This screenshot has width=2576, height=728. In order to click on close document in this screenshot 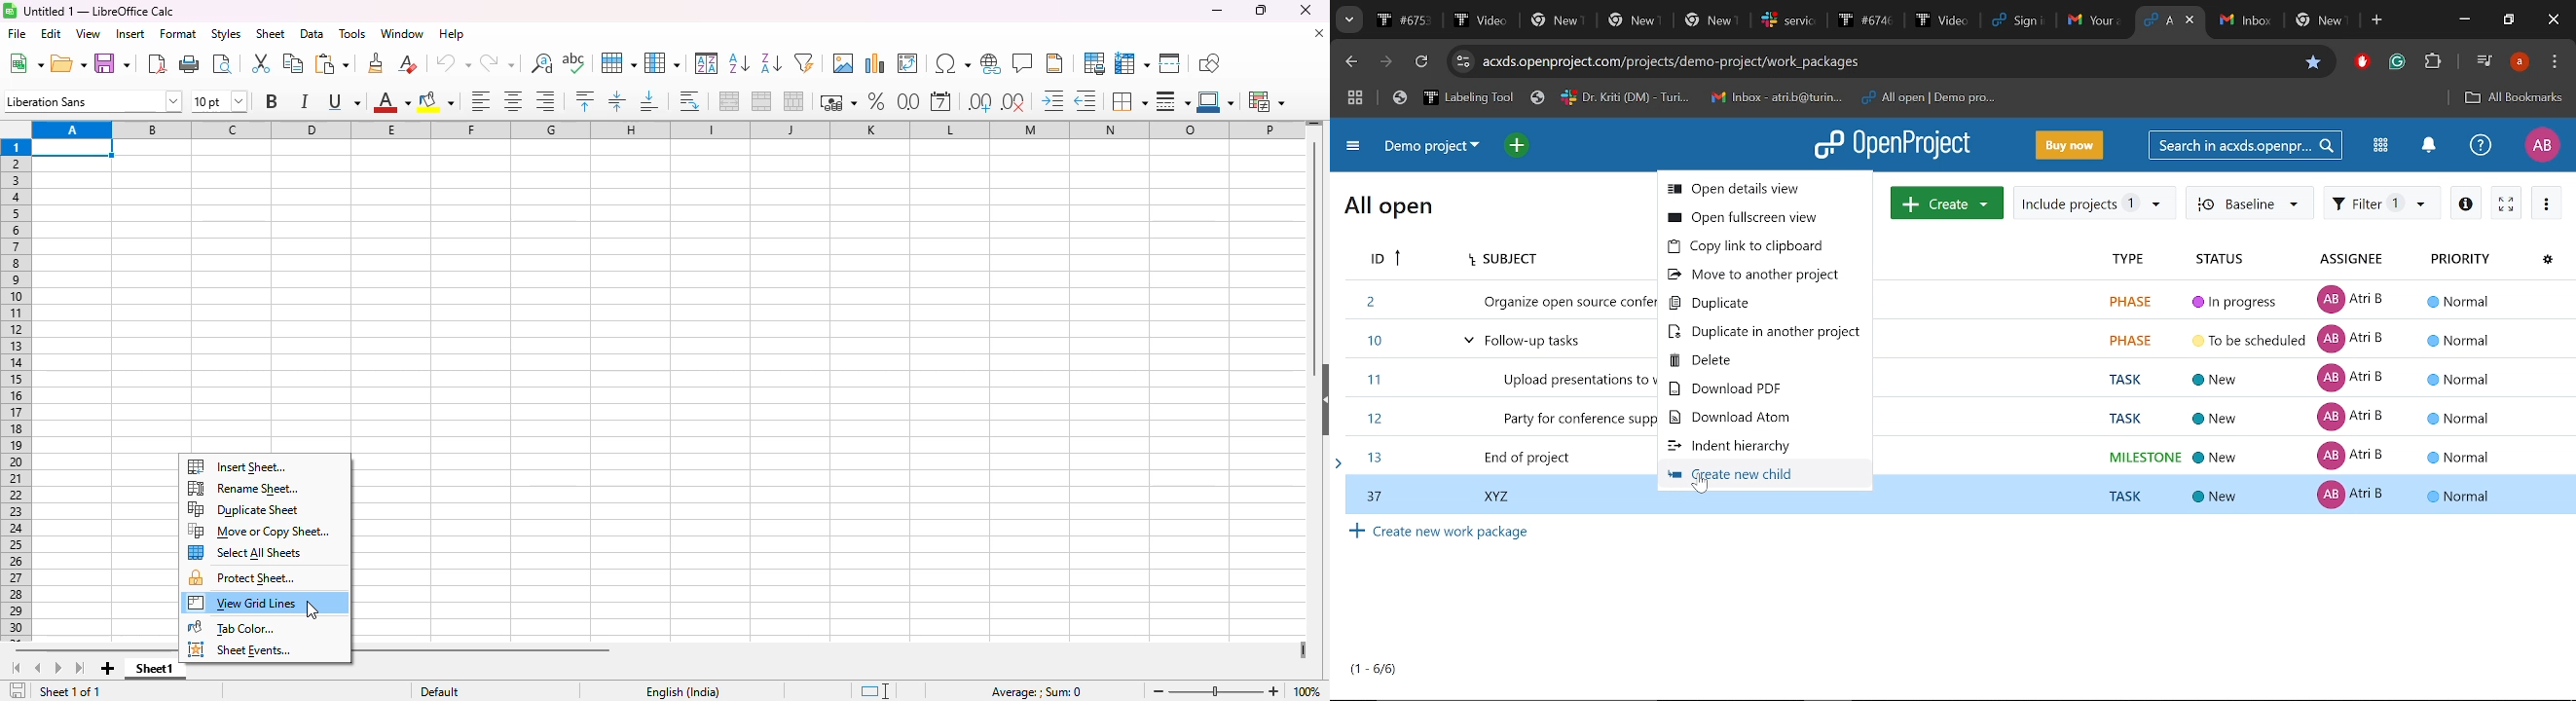, I will do `click(1319, 33)`.